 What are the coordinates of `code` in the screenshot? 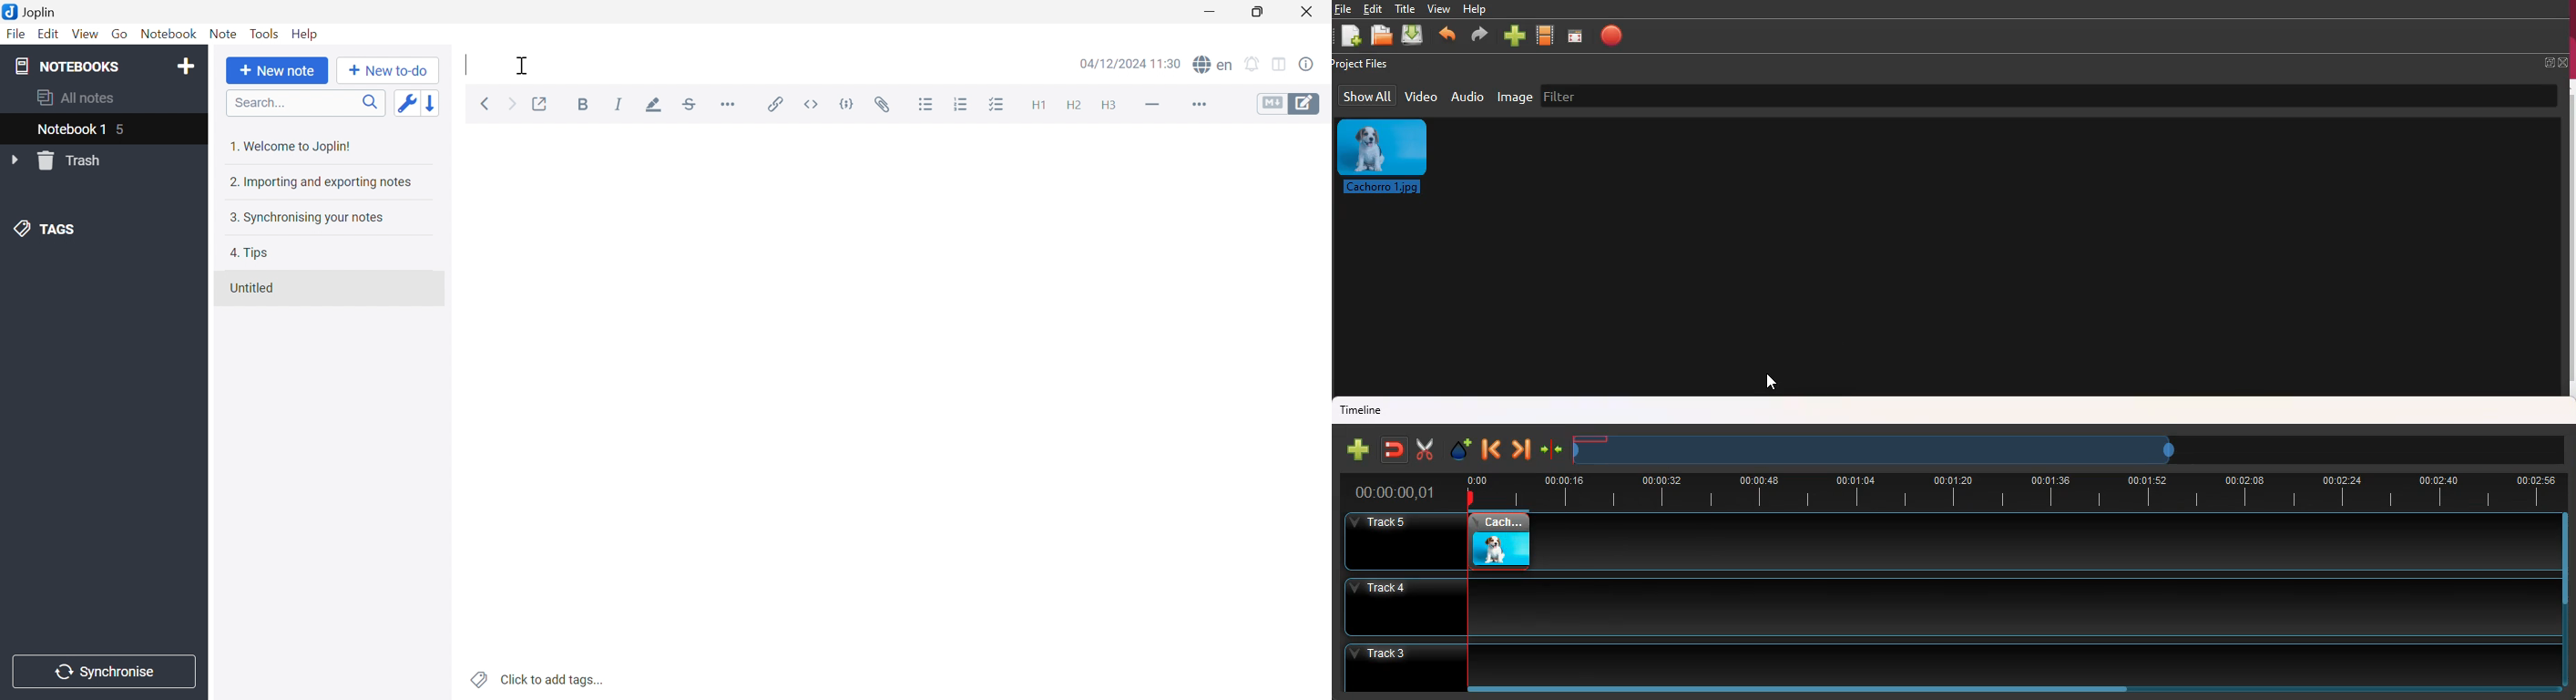 It's located at (848, 102).